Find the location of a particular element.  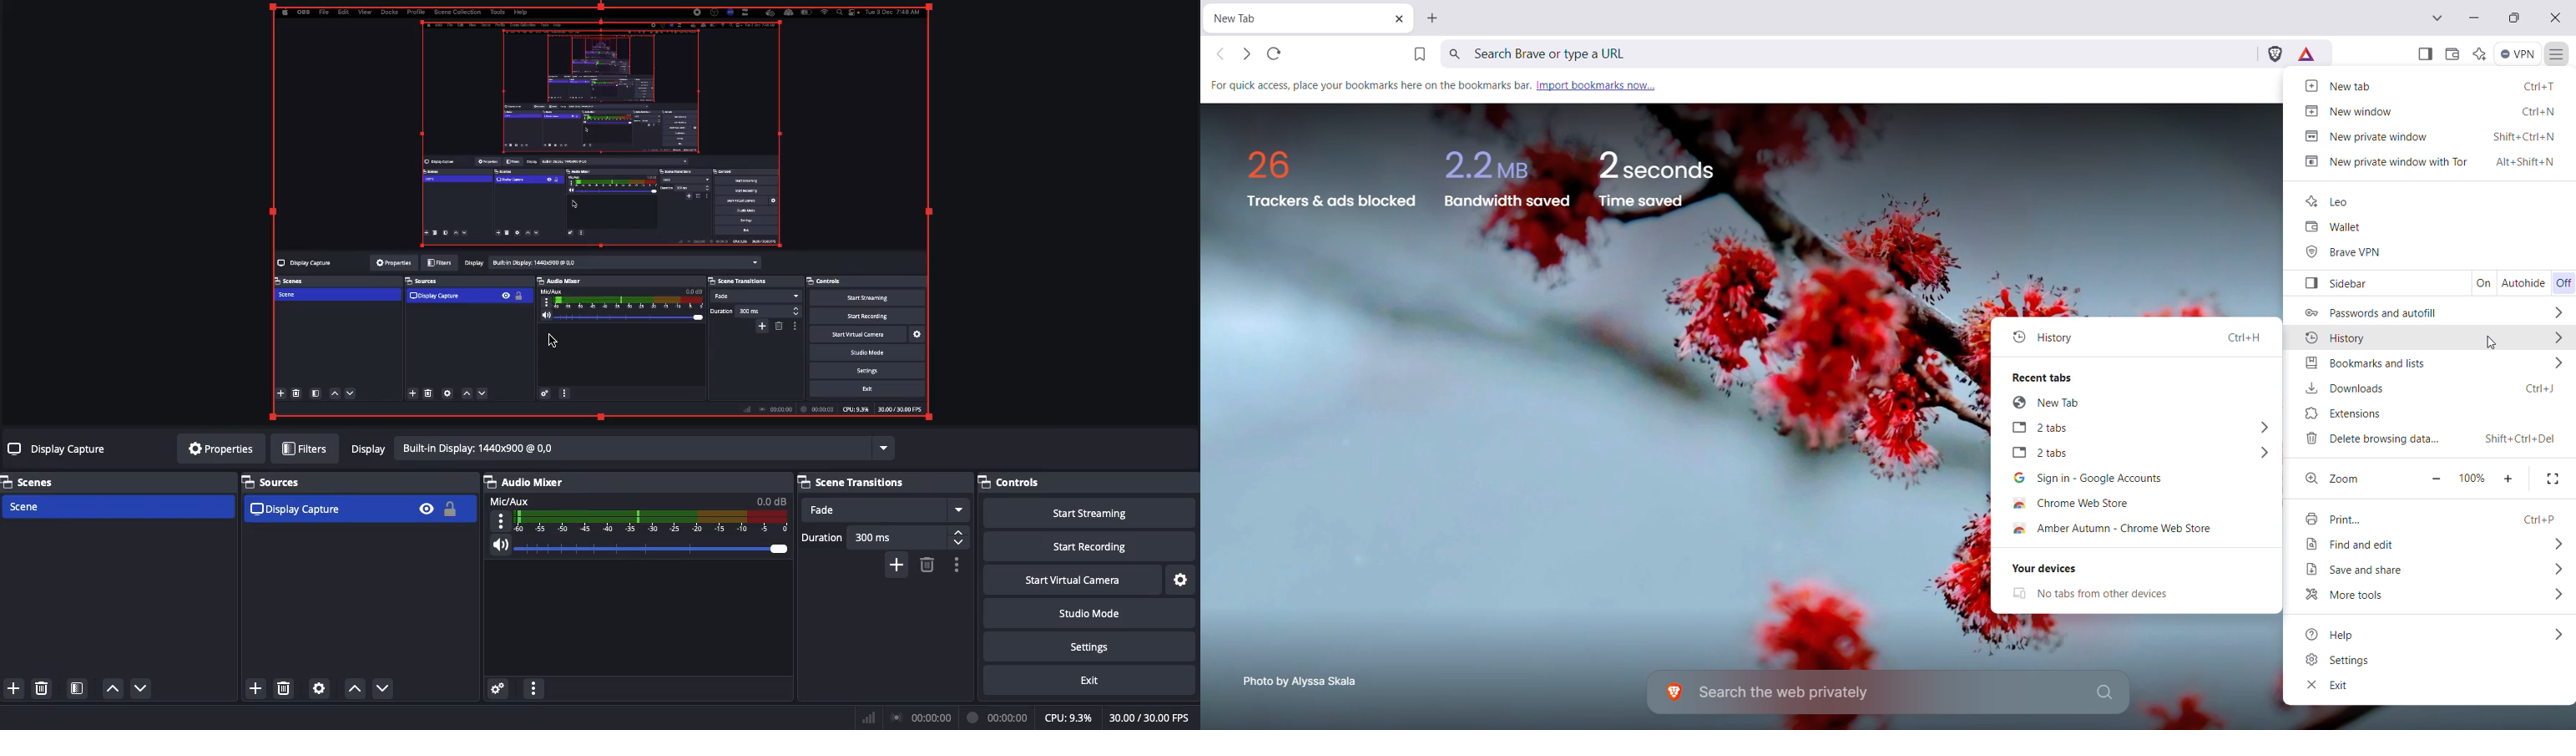

delete is located at coordinates (929, 568).